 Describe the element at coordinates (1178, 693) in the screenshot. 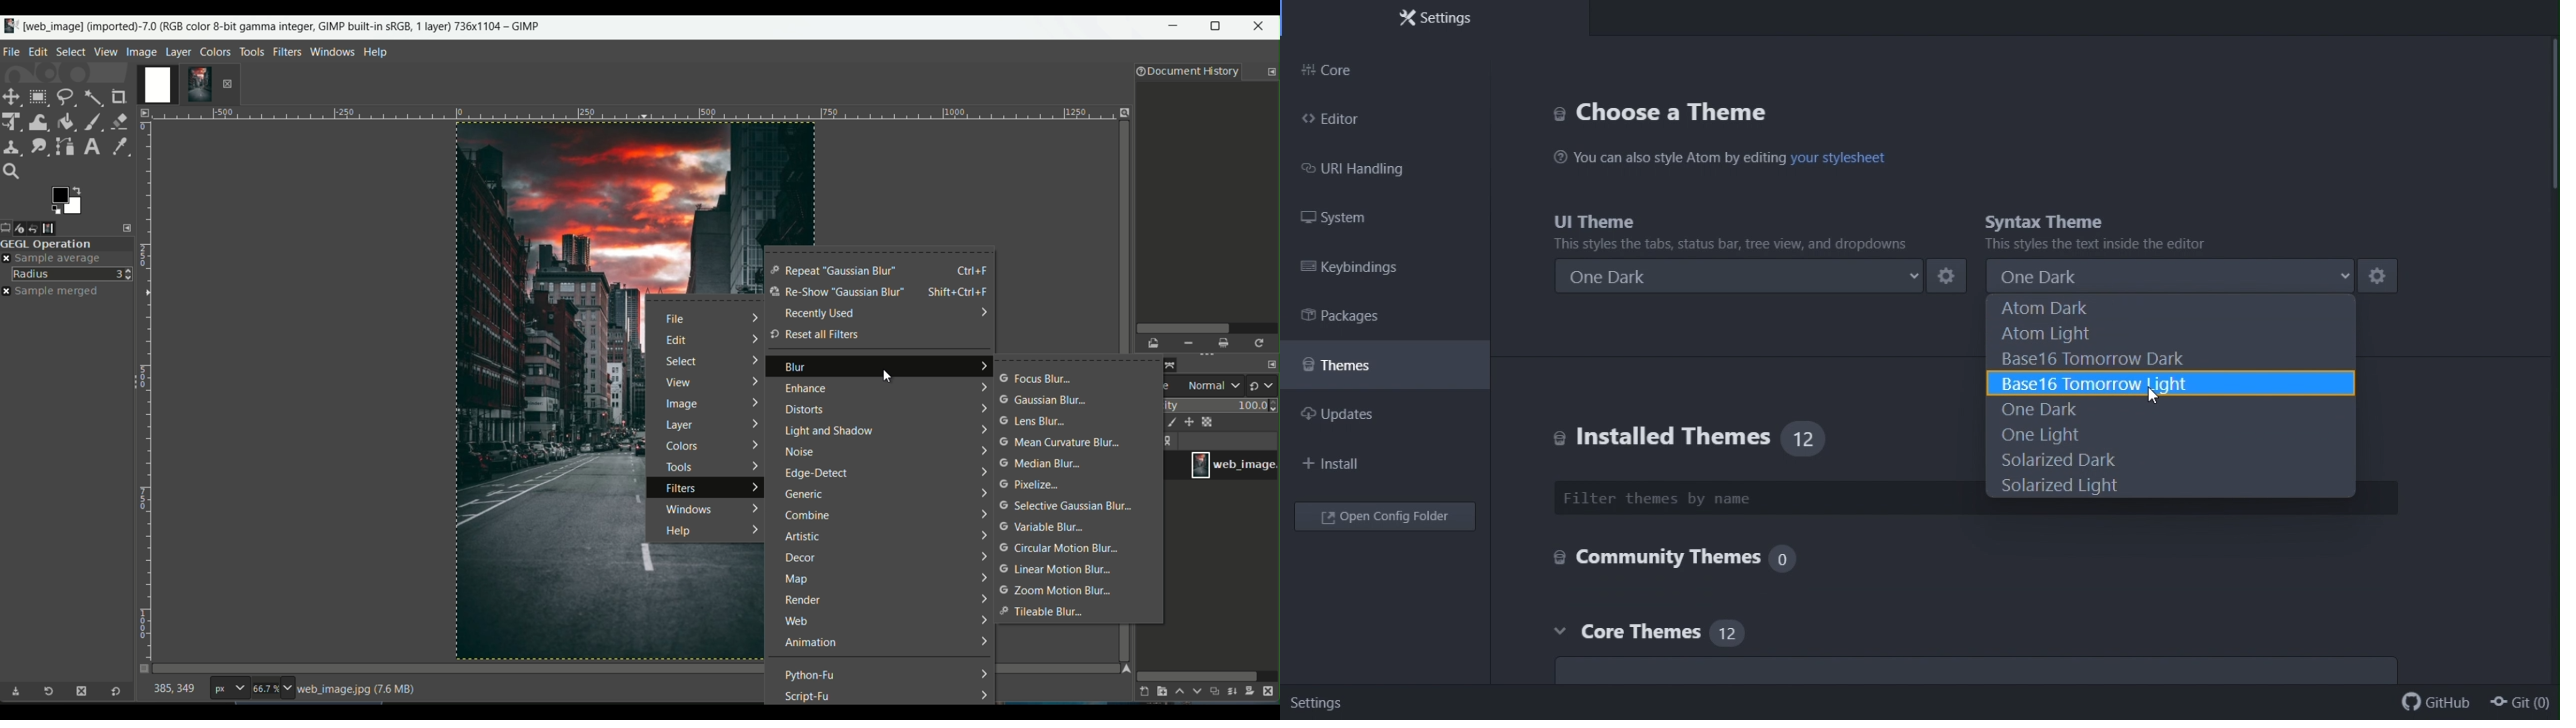

I see `raise layer` at that location.